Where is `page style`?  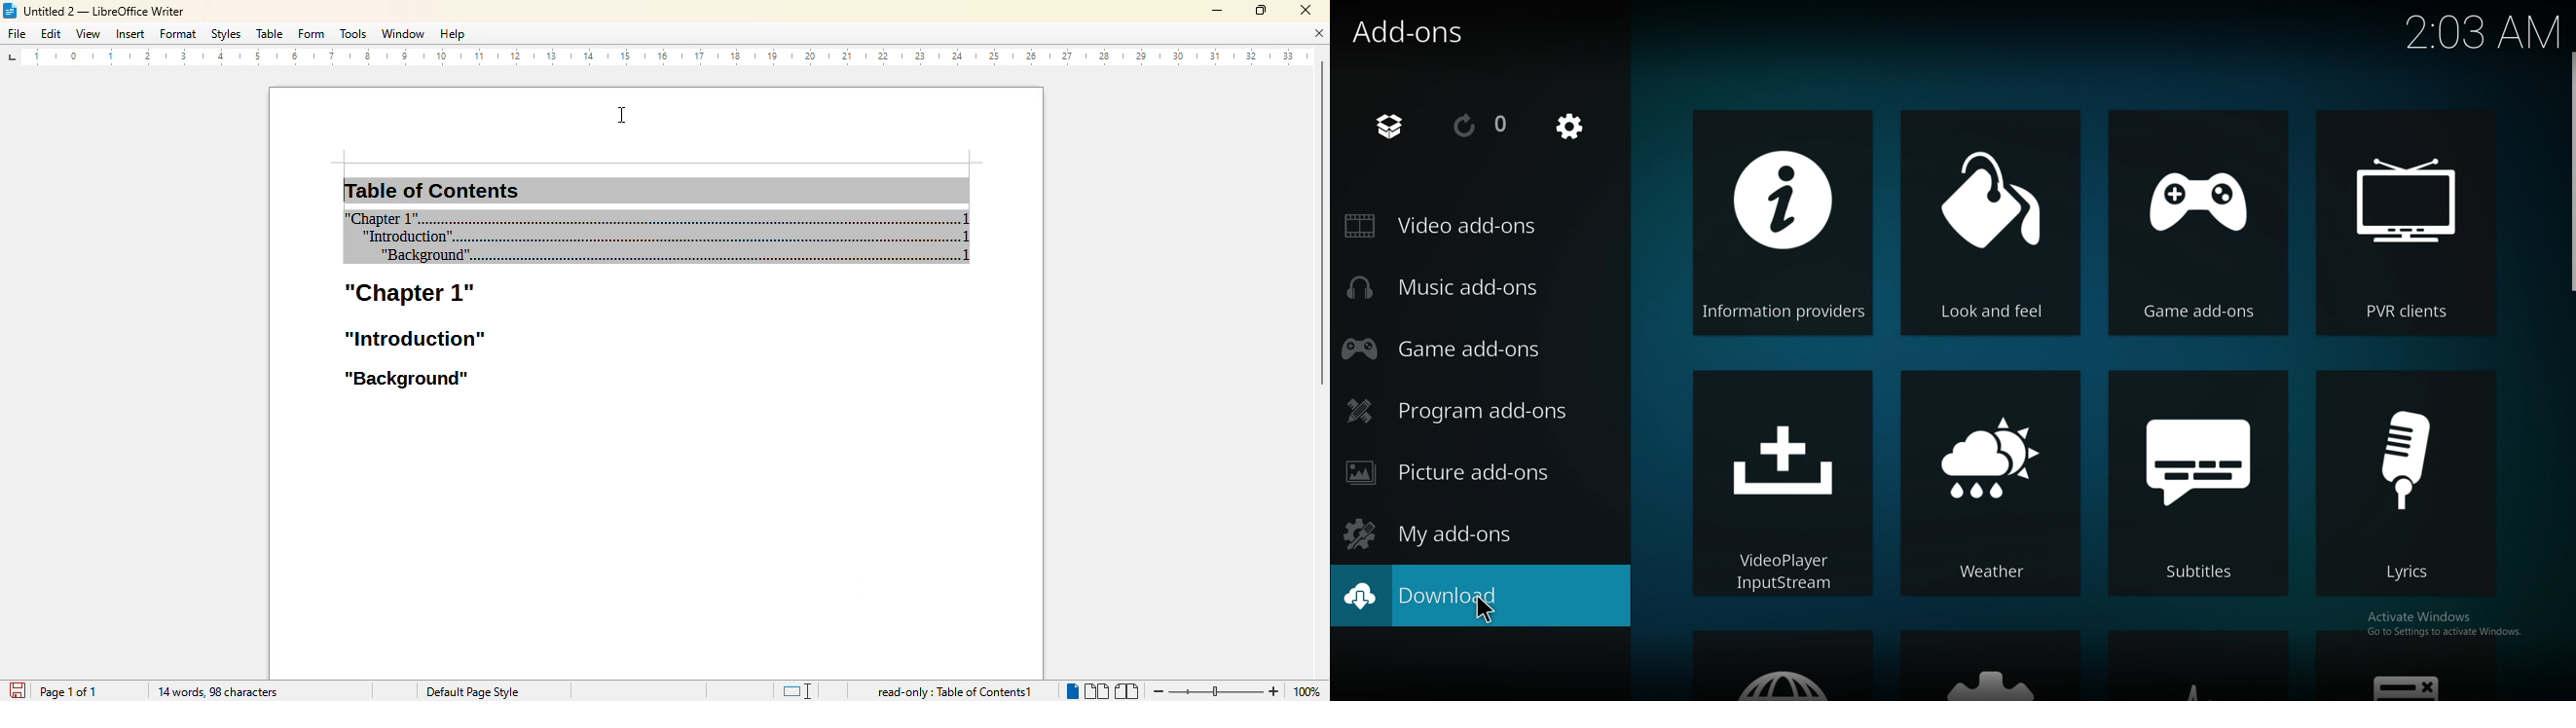 page style is located at coordinates (471, 692).